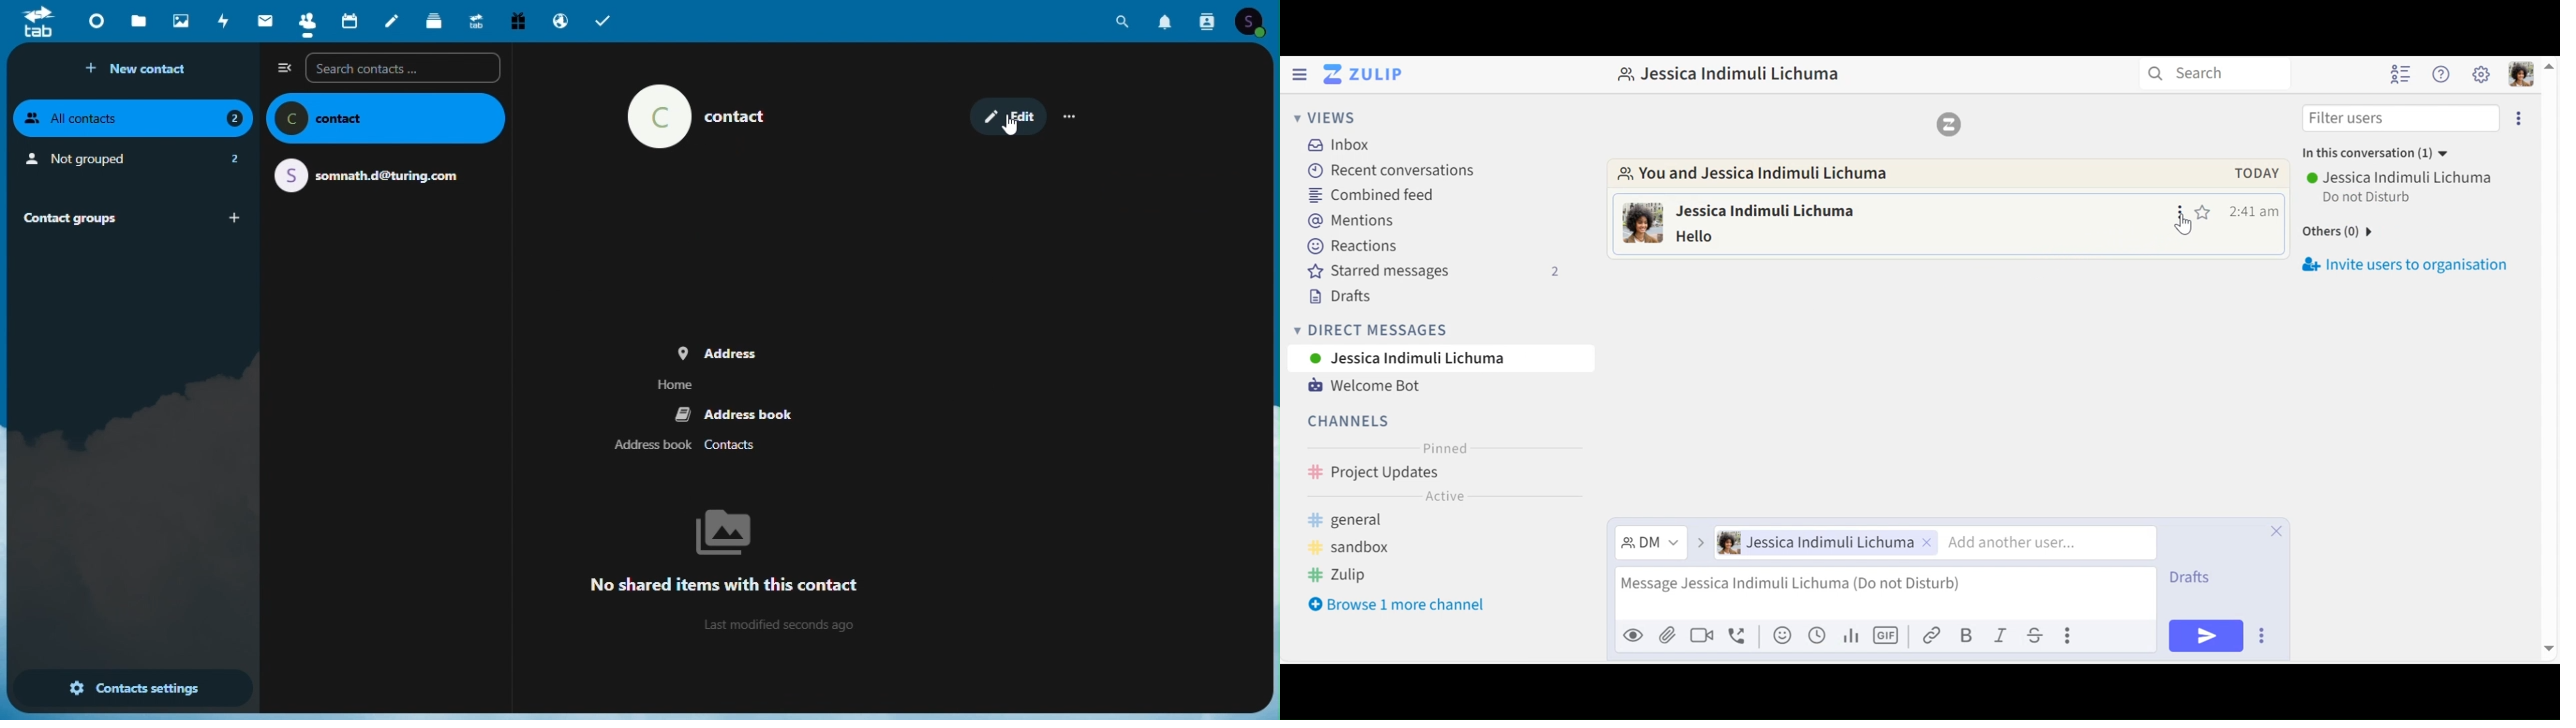 Image resolution: width=2576 pixels, height=728 pixels. Describe the element at coordinates (1347, 144) in the screenshot. I see `Inbox` at that location.